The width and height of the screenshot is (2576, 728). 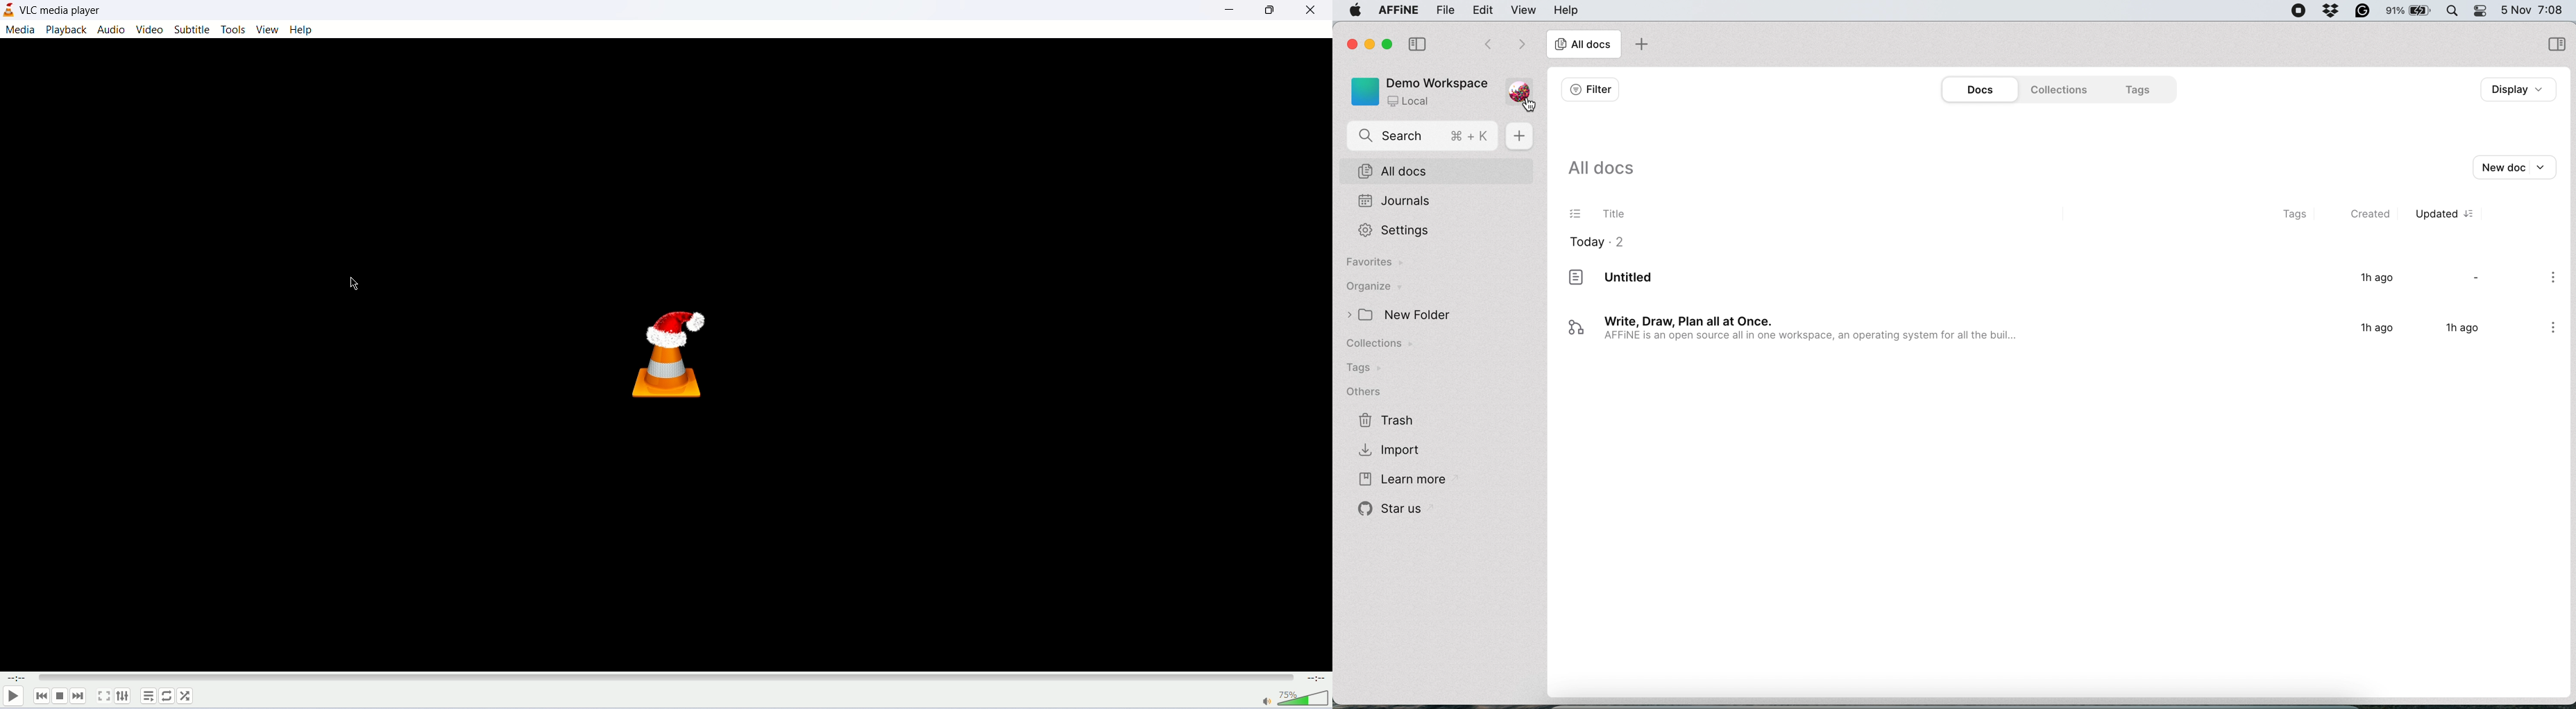 I want to click on random, so click(x=185, y=696).